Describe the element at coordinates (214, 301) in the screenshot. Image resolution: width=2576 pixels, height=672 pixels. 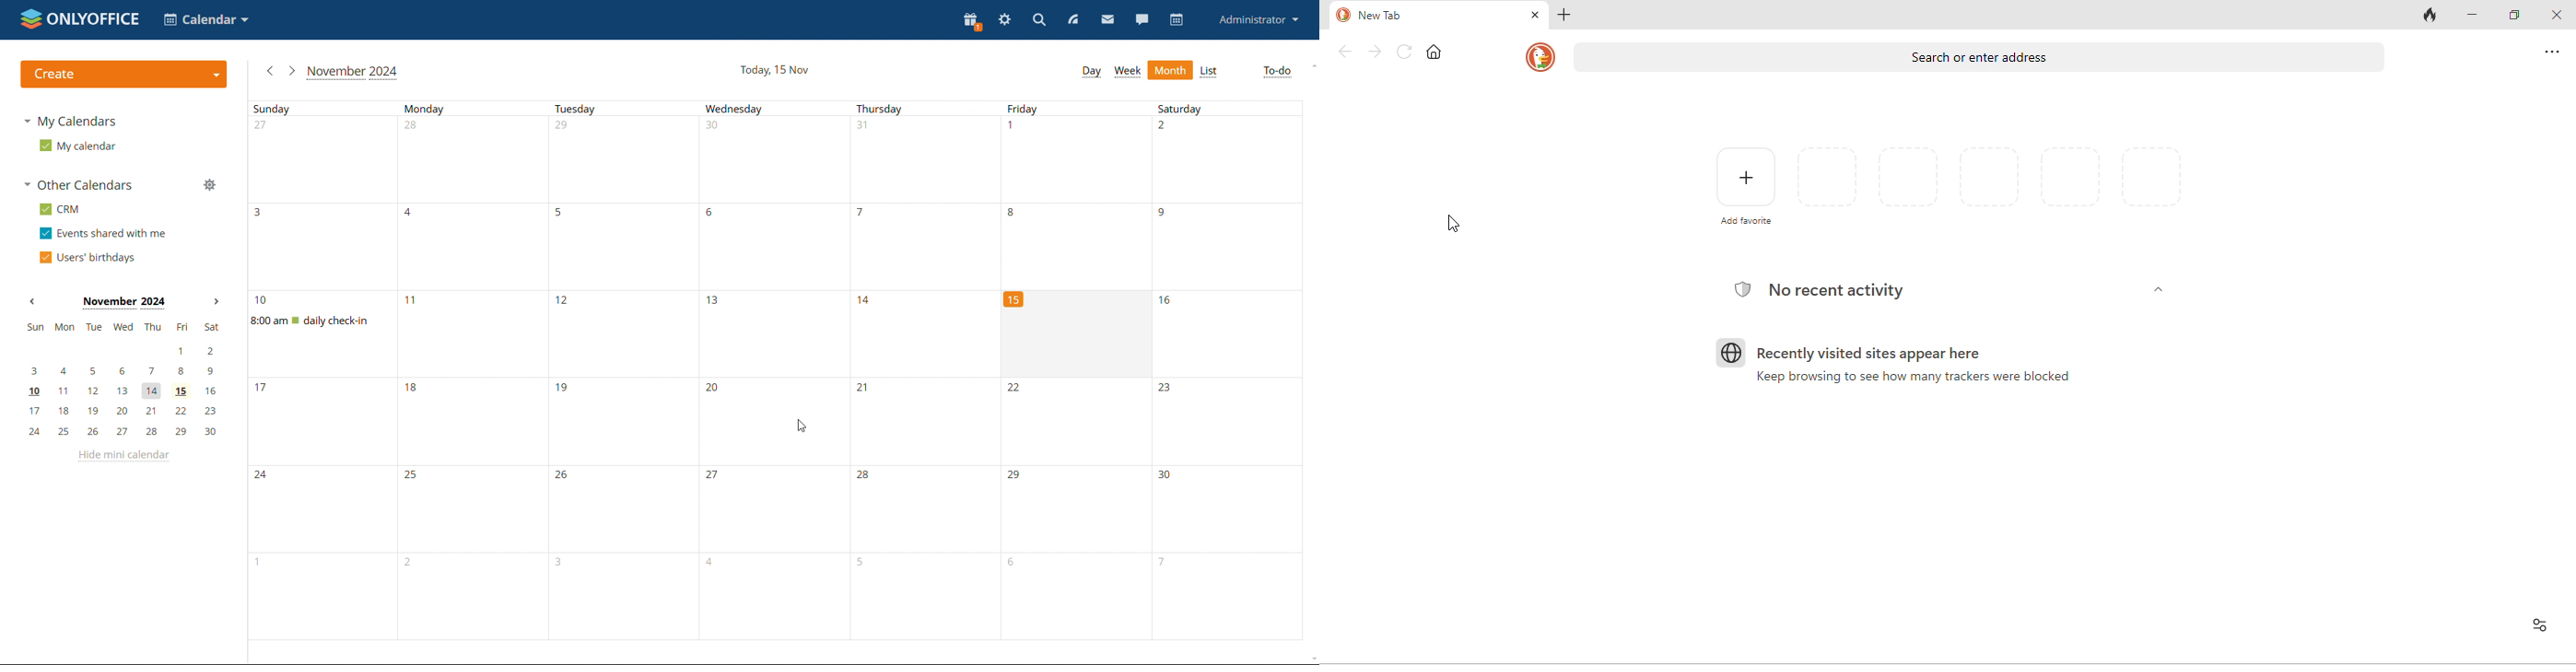
I see `next month` at that location.